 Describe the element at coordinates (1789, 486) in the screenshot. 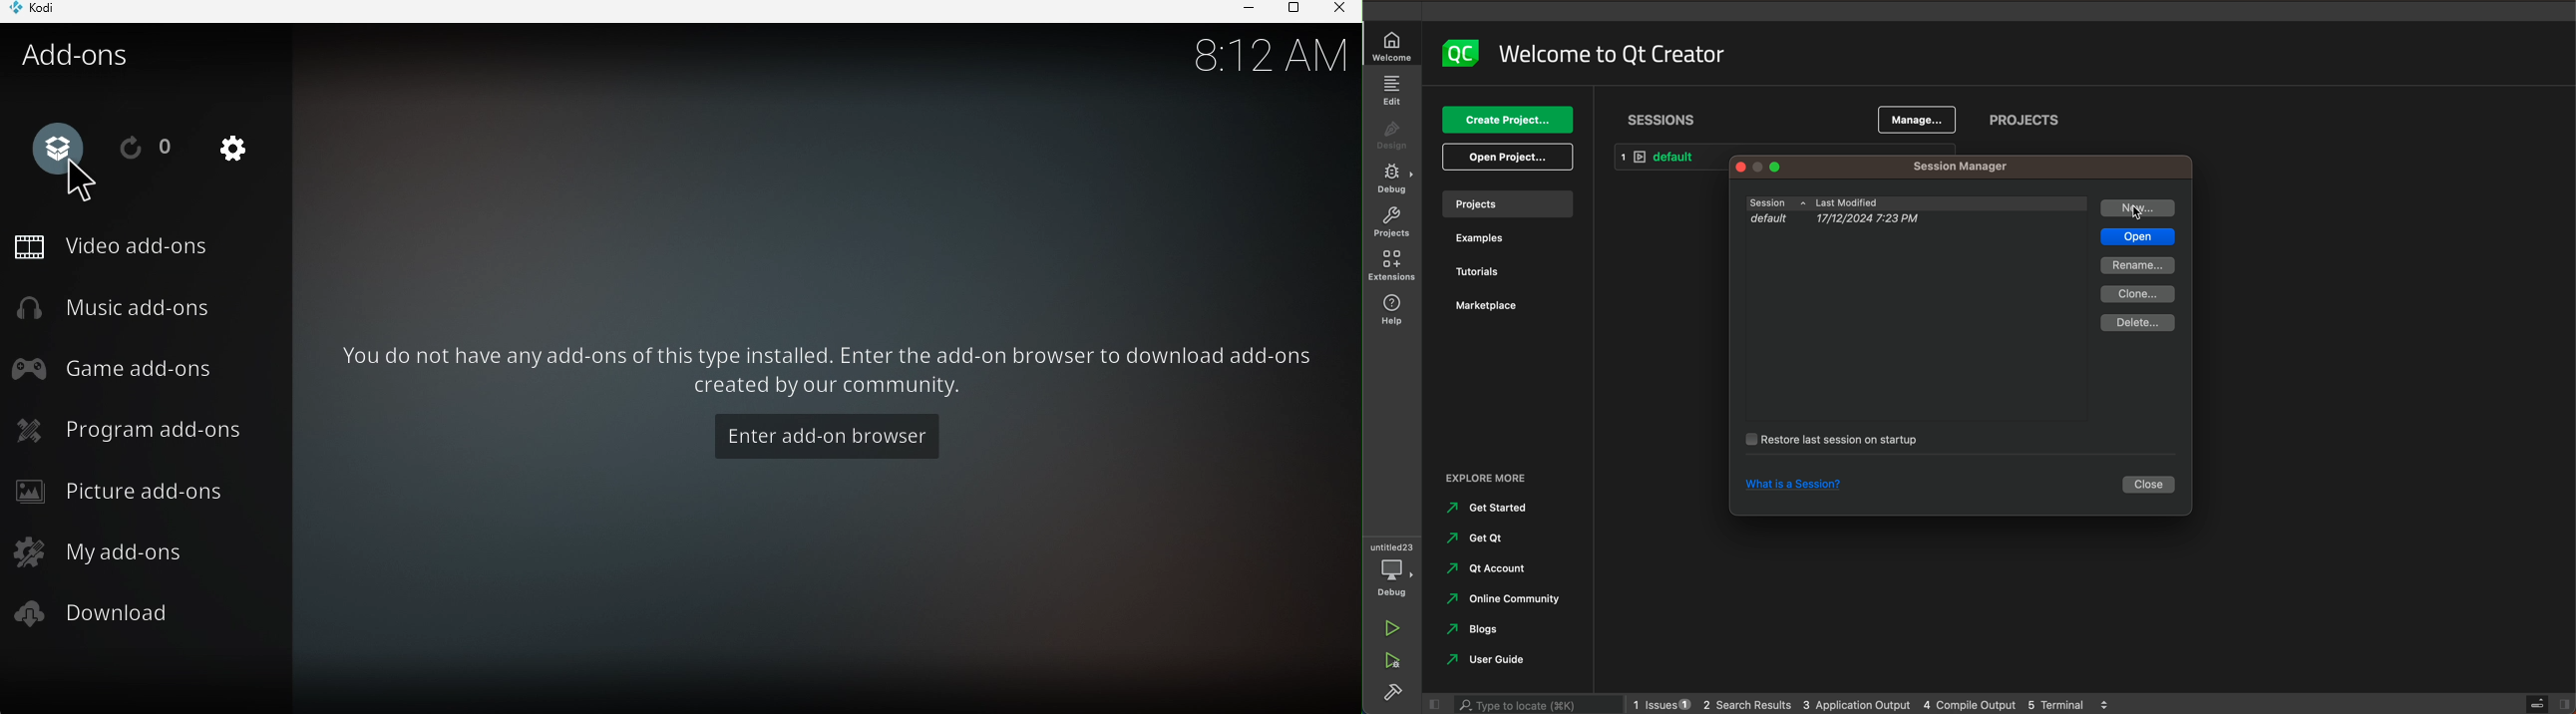

I see `what is a session?` at that location.